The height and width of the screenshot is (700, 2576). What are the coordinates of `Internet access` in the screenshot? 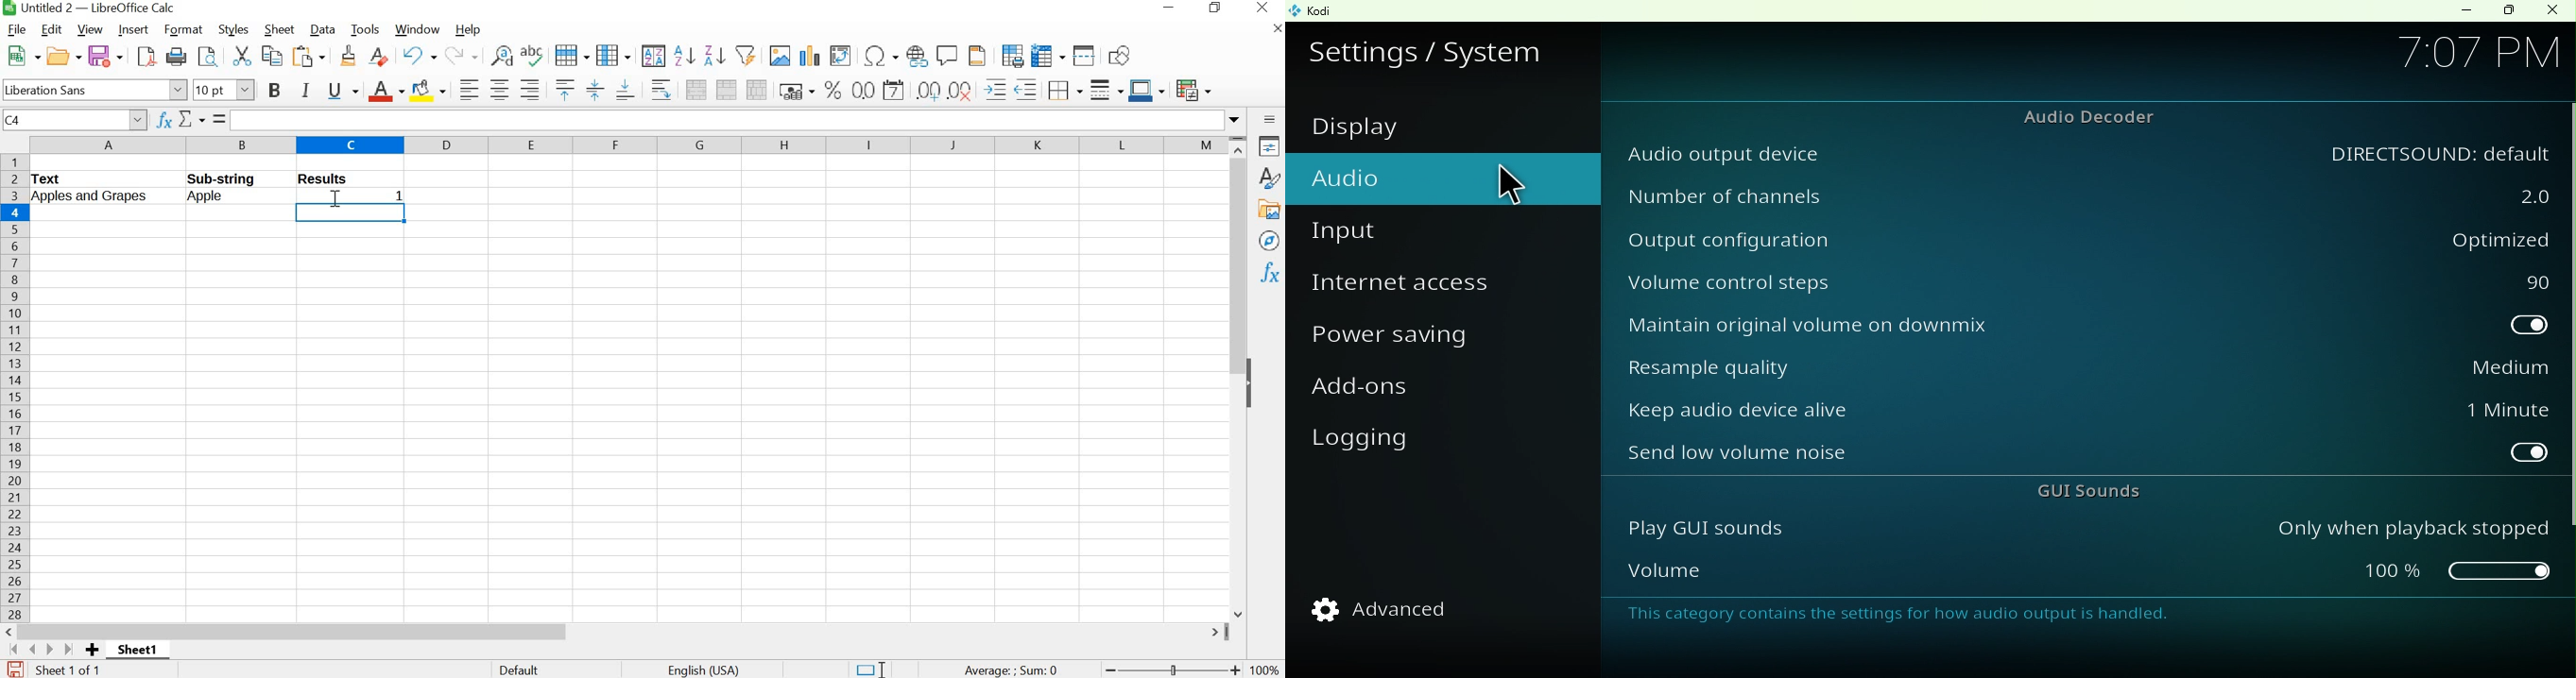 It's located at (1414, 290).